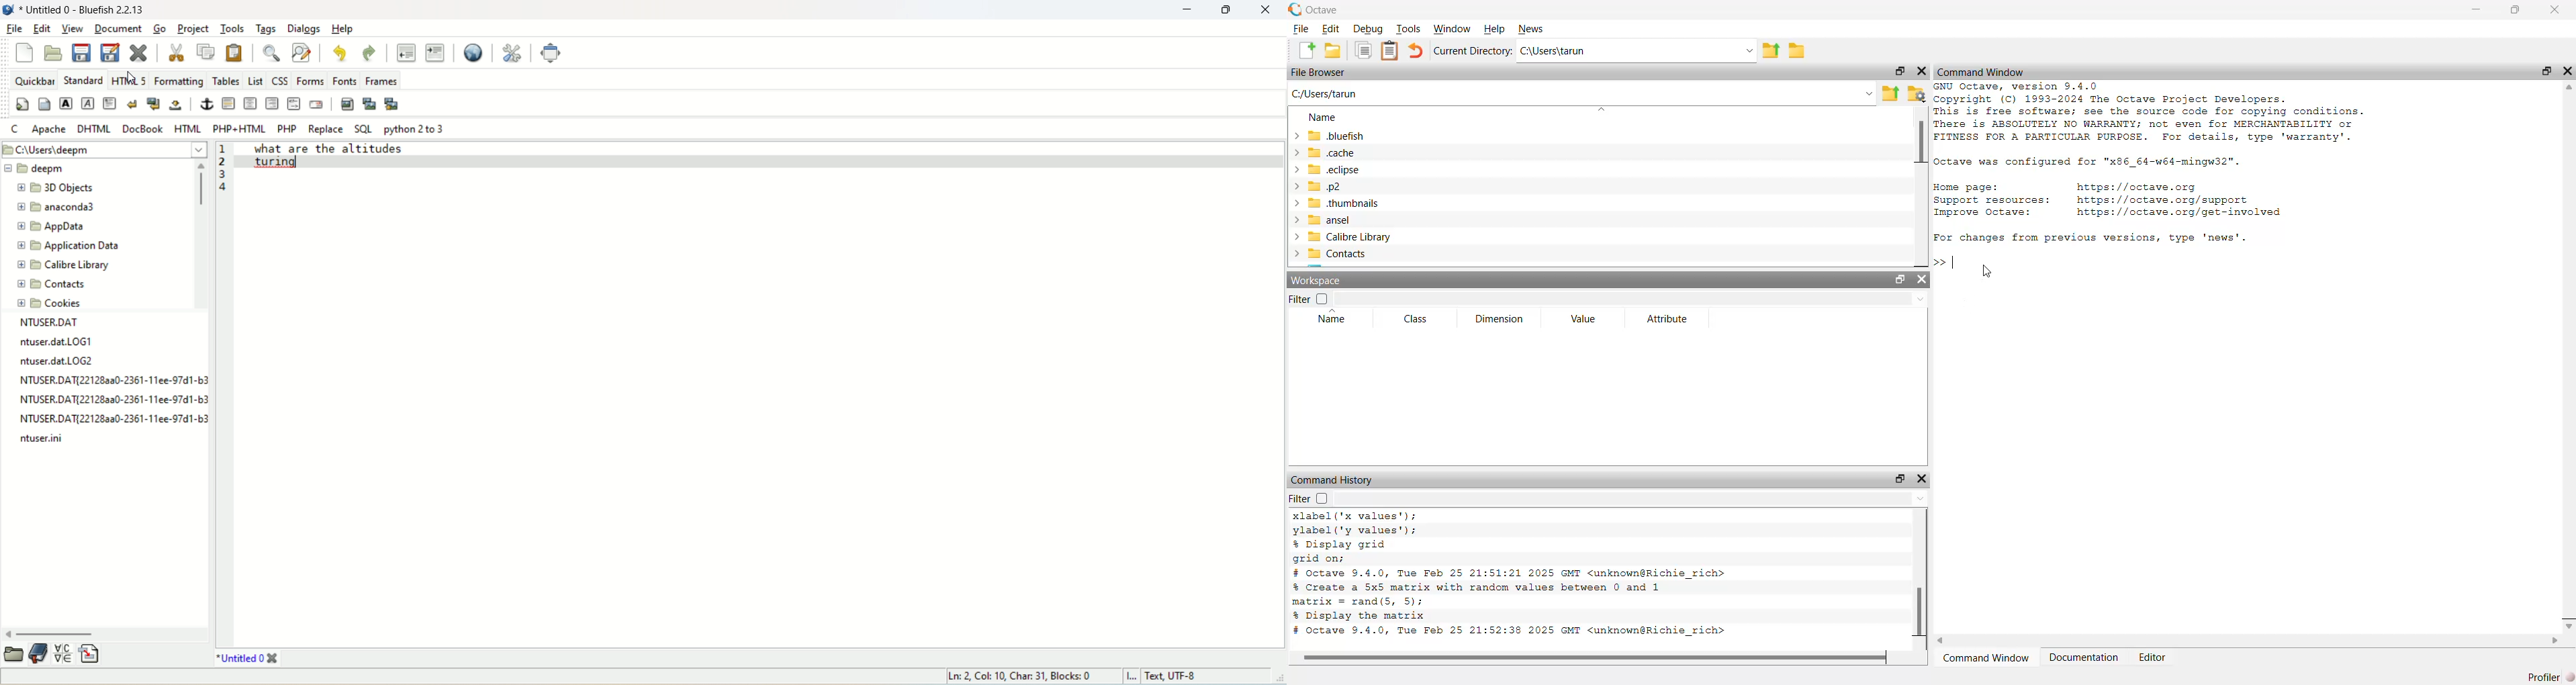  Describe the element at coordinates (332, 157) in the screenshot. I see `what are the altitudes turing` at that location.